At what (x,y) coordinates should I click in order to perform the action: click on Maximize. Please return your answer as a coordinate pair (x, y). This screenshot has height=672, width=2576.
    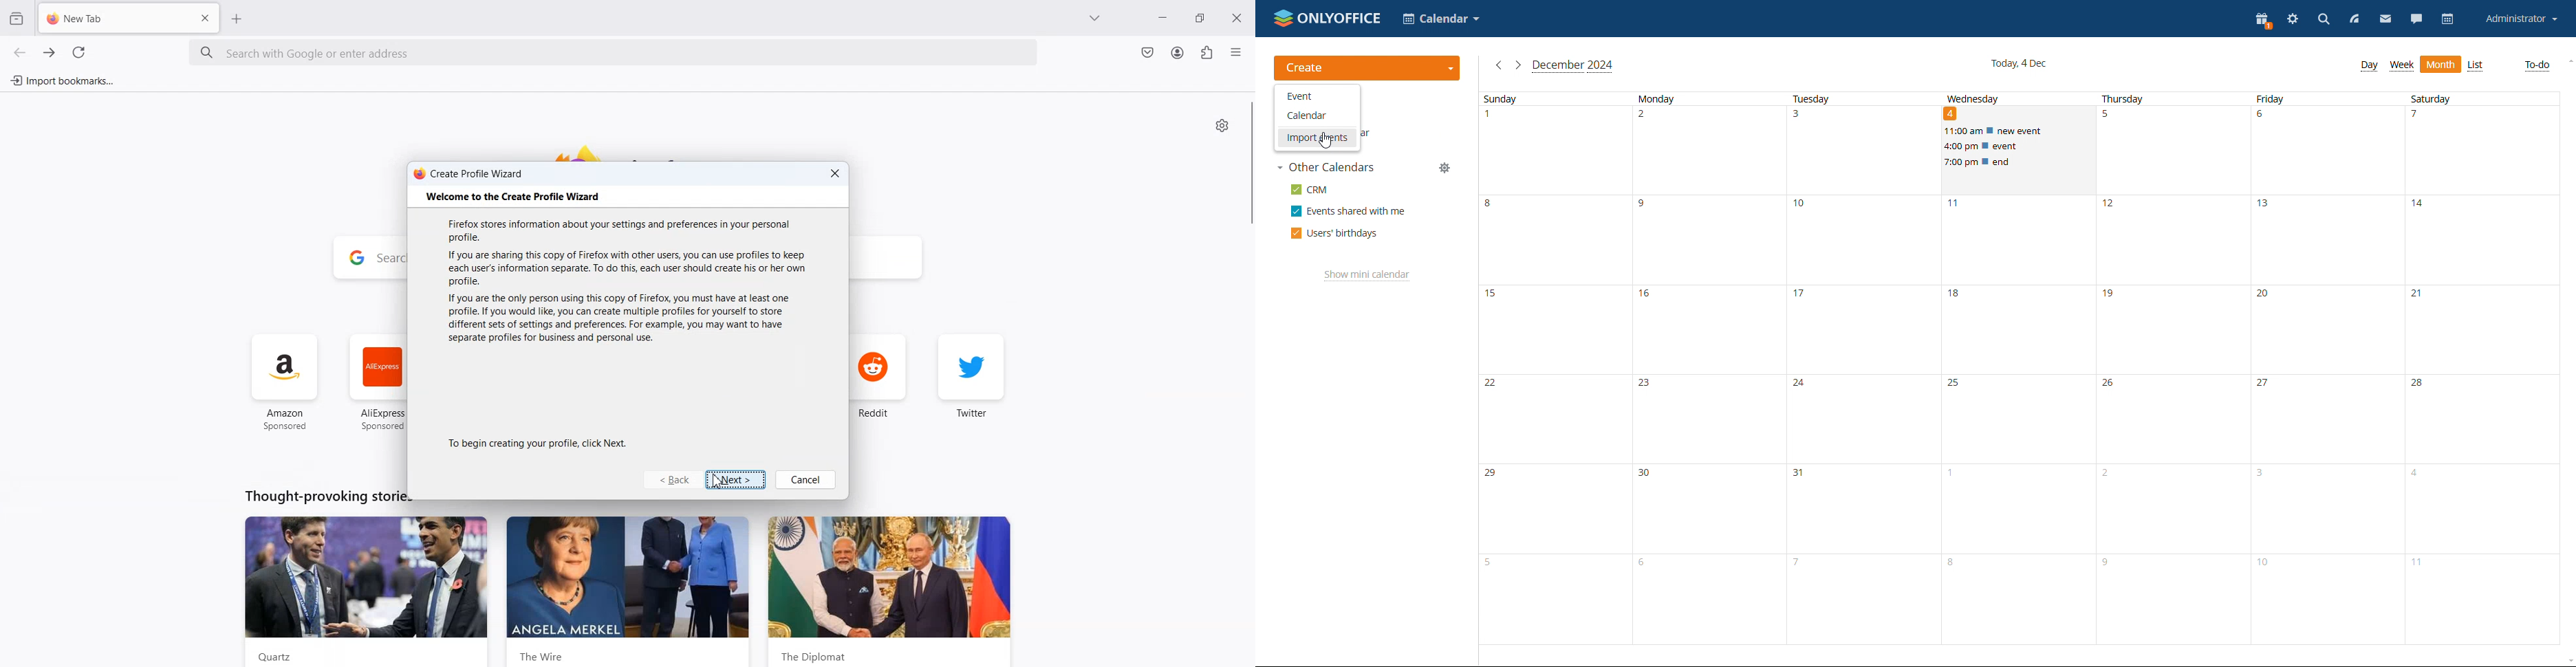
    Looking at the image, I should click on (1203, 18).